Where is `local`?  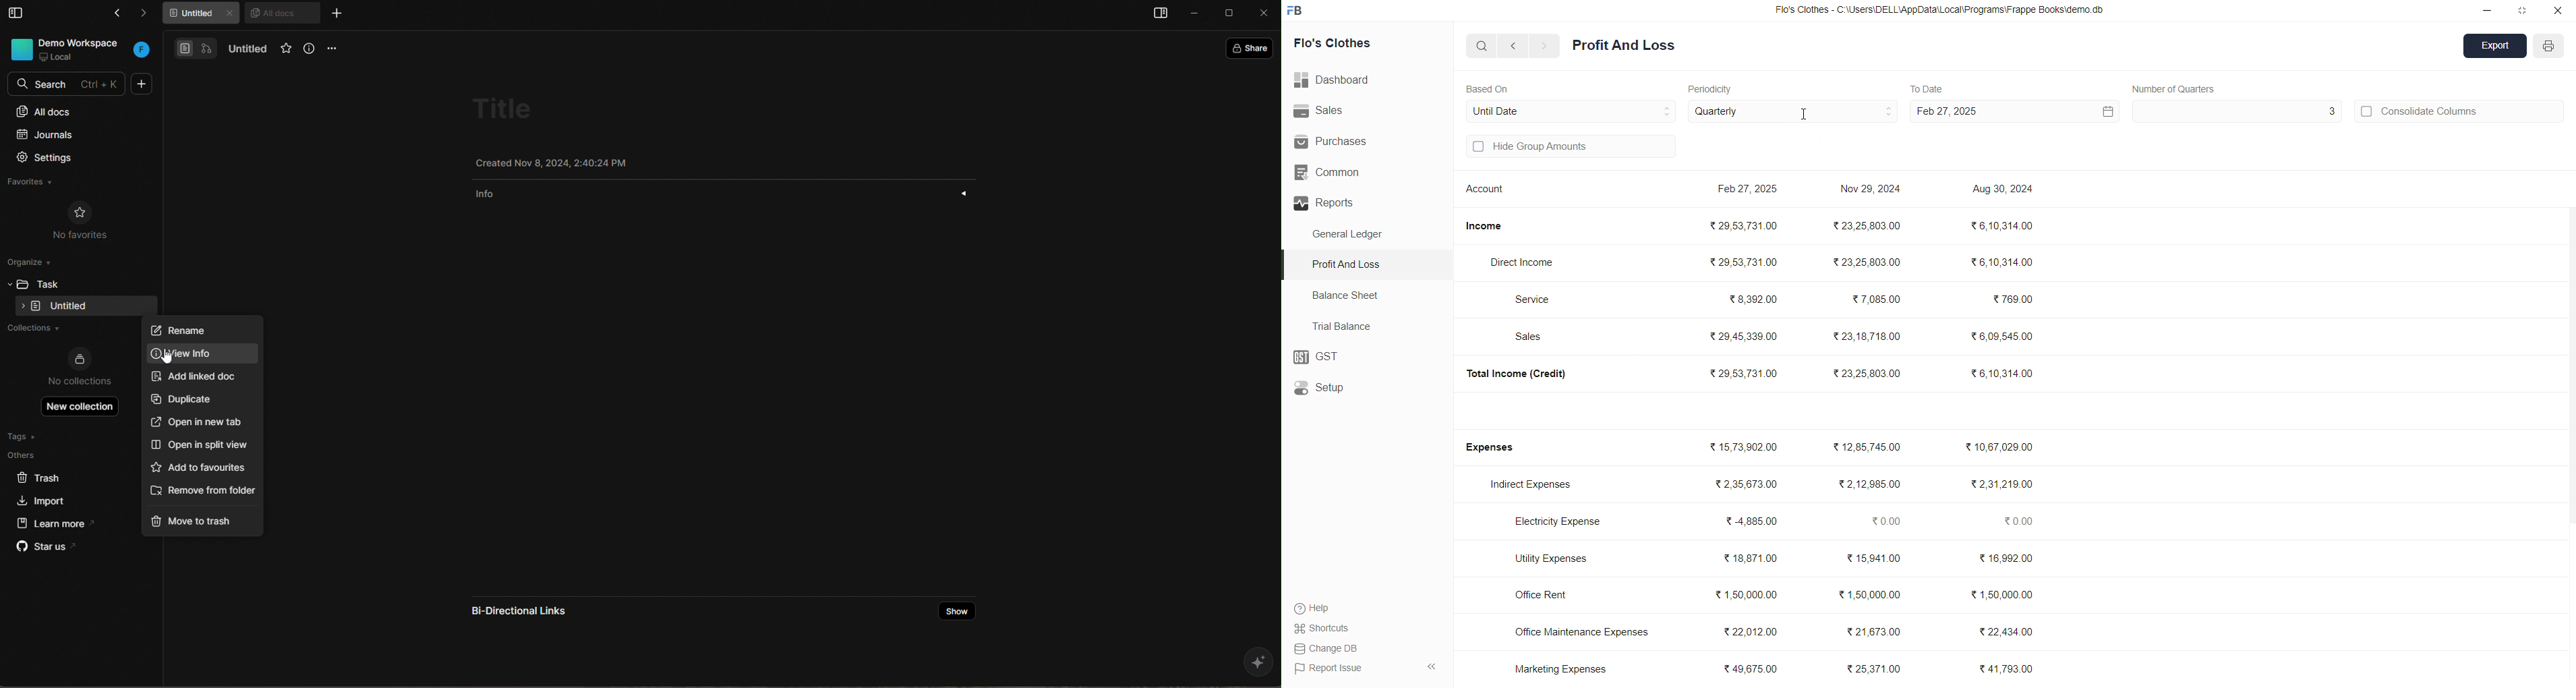 local is located at coordinates (58, 57).